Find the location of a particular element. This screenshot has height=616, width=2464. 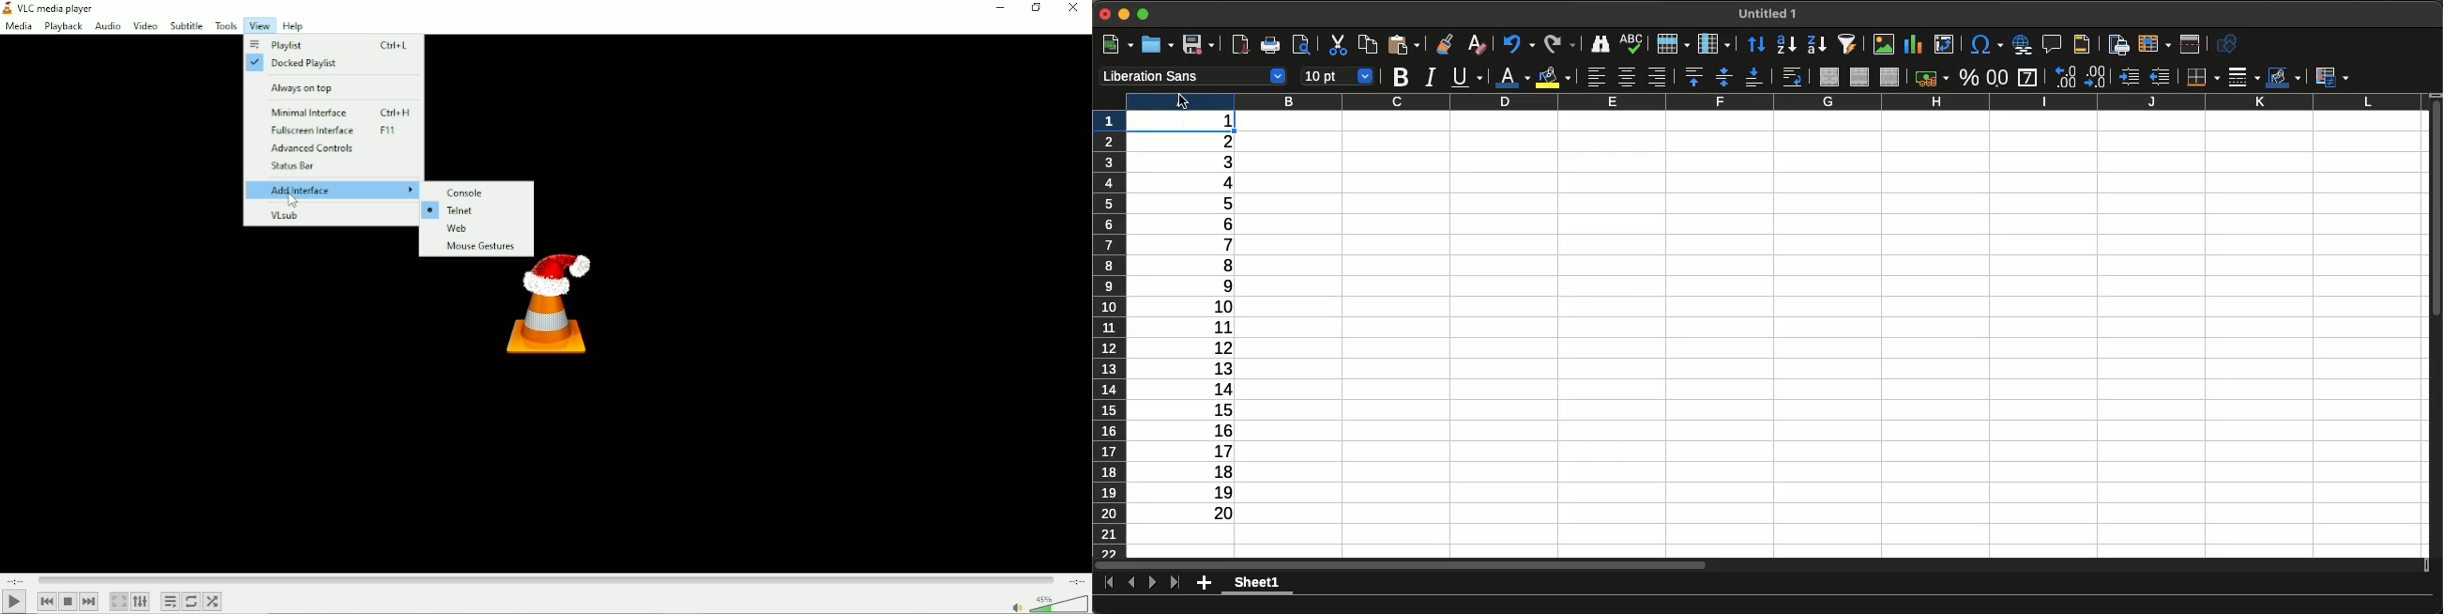

Find and replace is located at coordinates (1598, 43).